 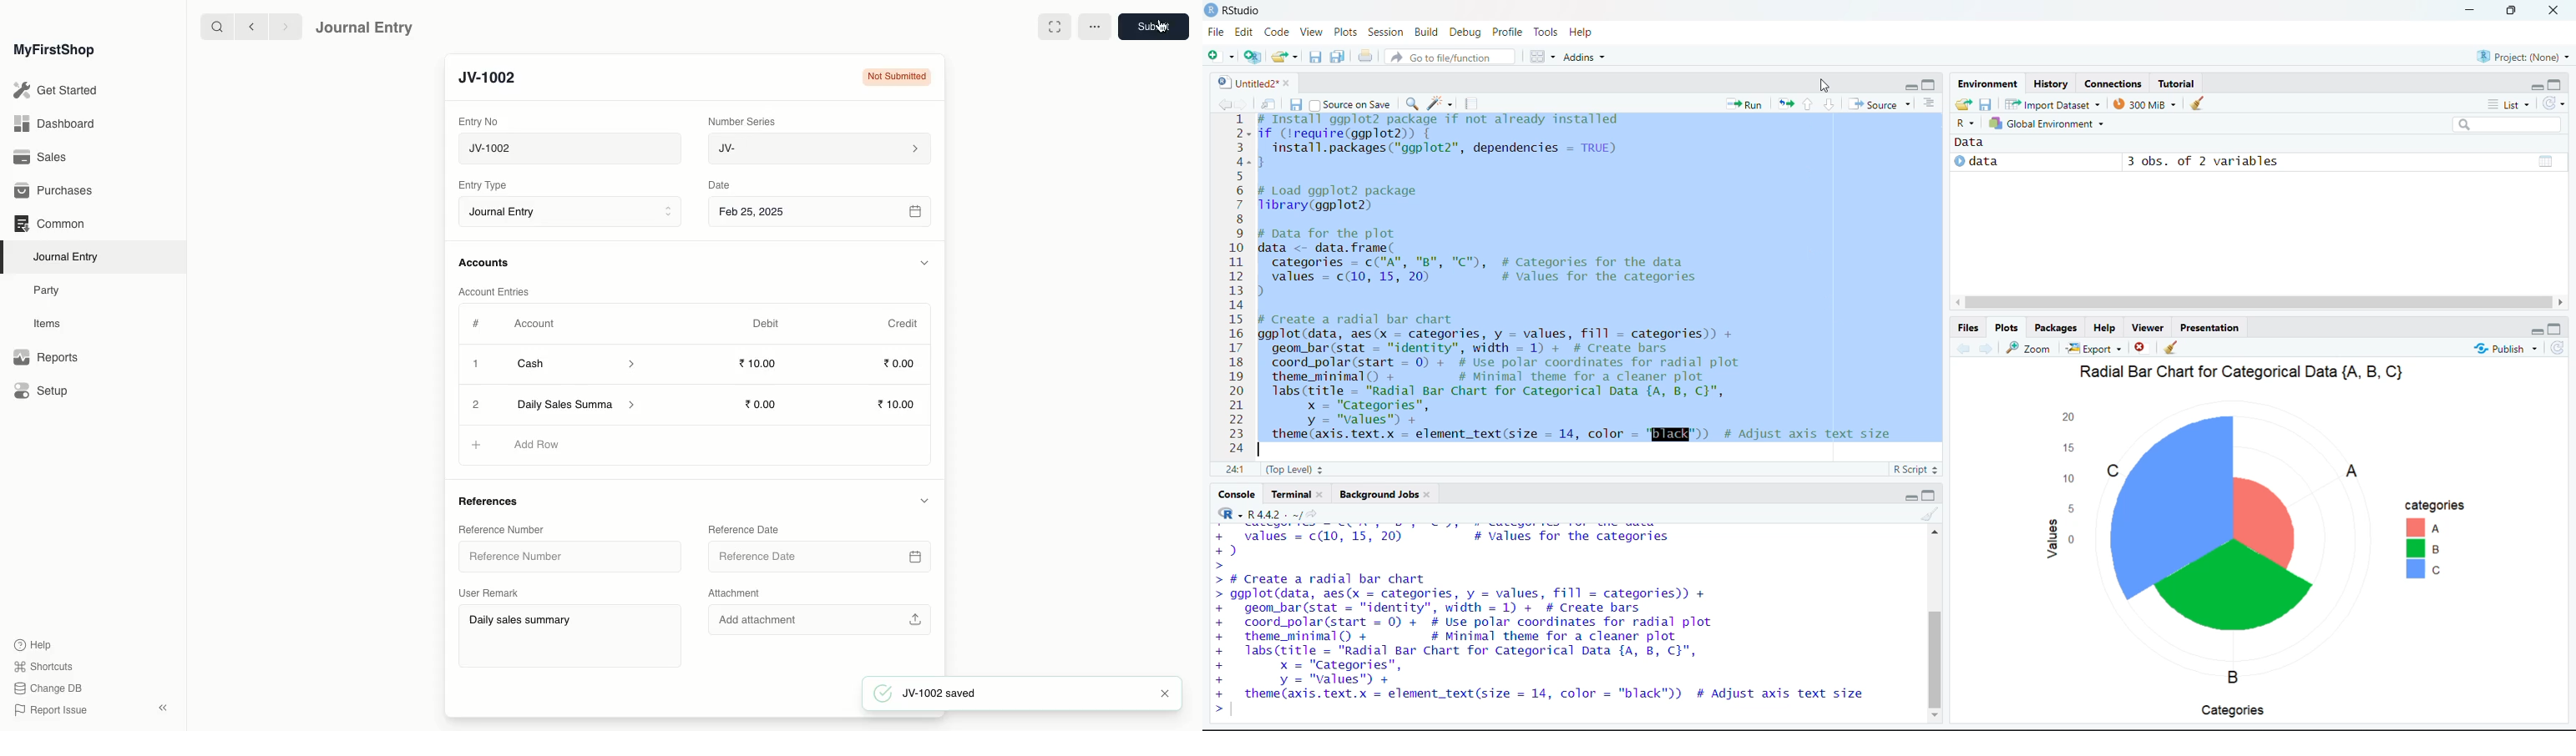 I want to click on File, so click(x=1215, y=34).